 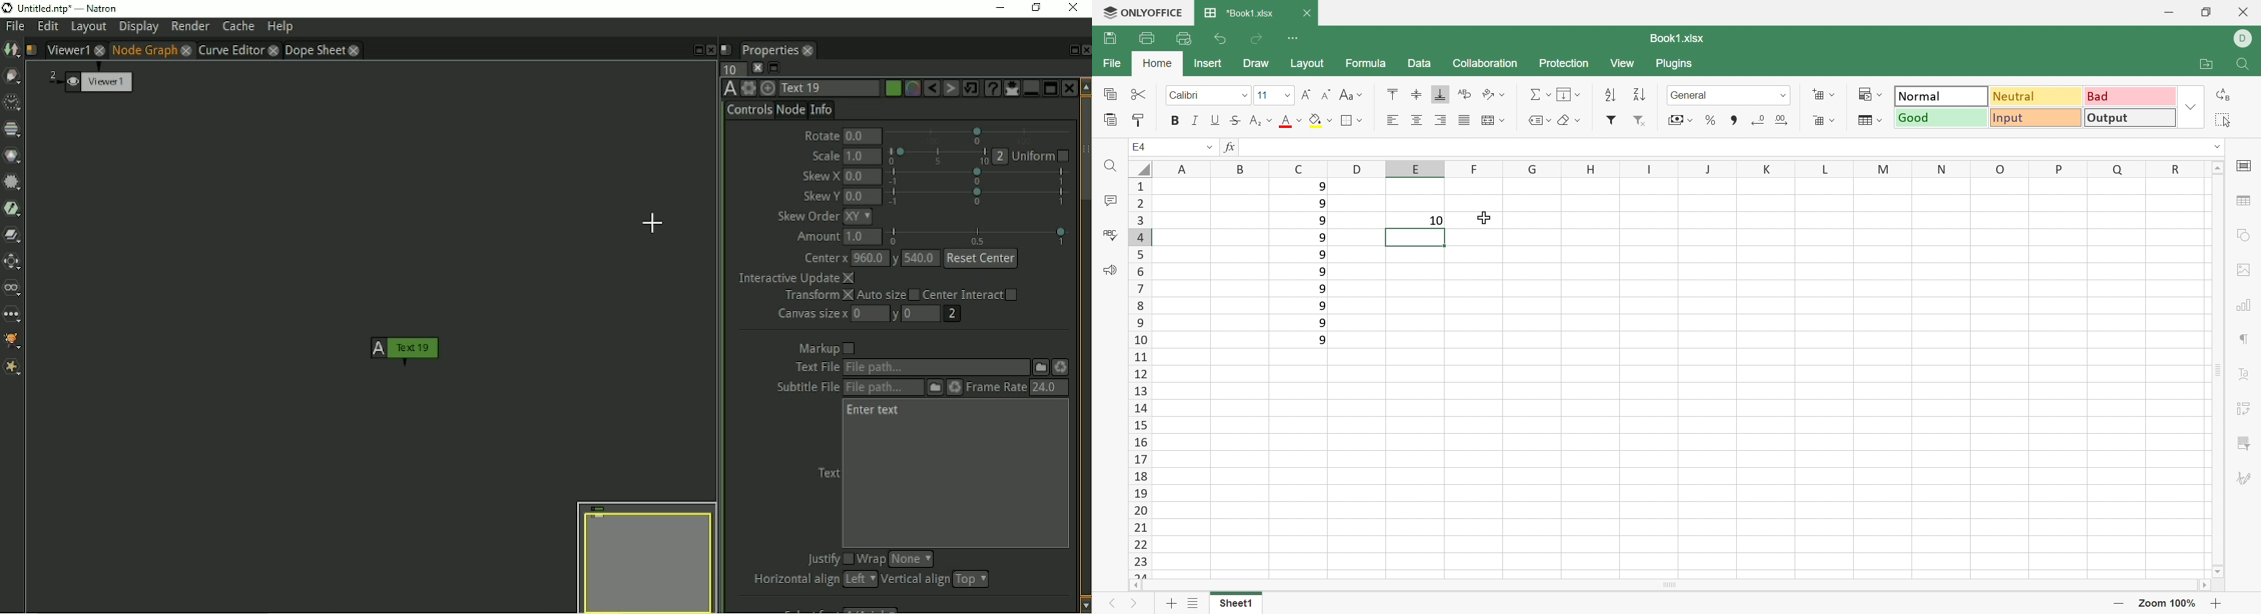 What do you see at coordinates (1259, 121) in the screenshot?
I see `Superscript / Subscript` at bounding box center [1259, 121].